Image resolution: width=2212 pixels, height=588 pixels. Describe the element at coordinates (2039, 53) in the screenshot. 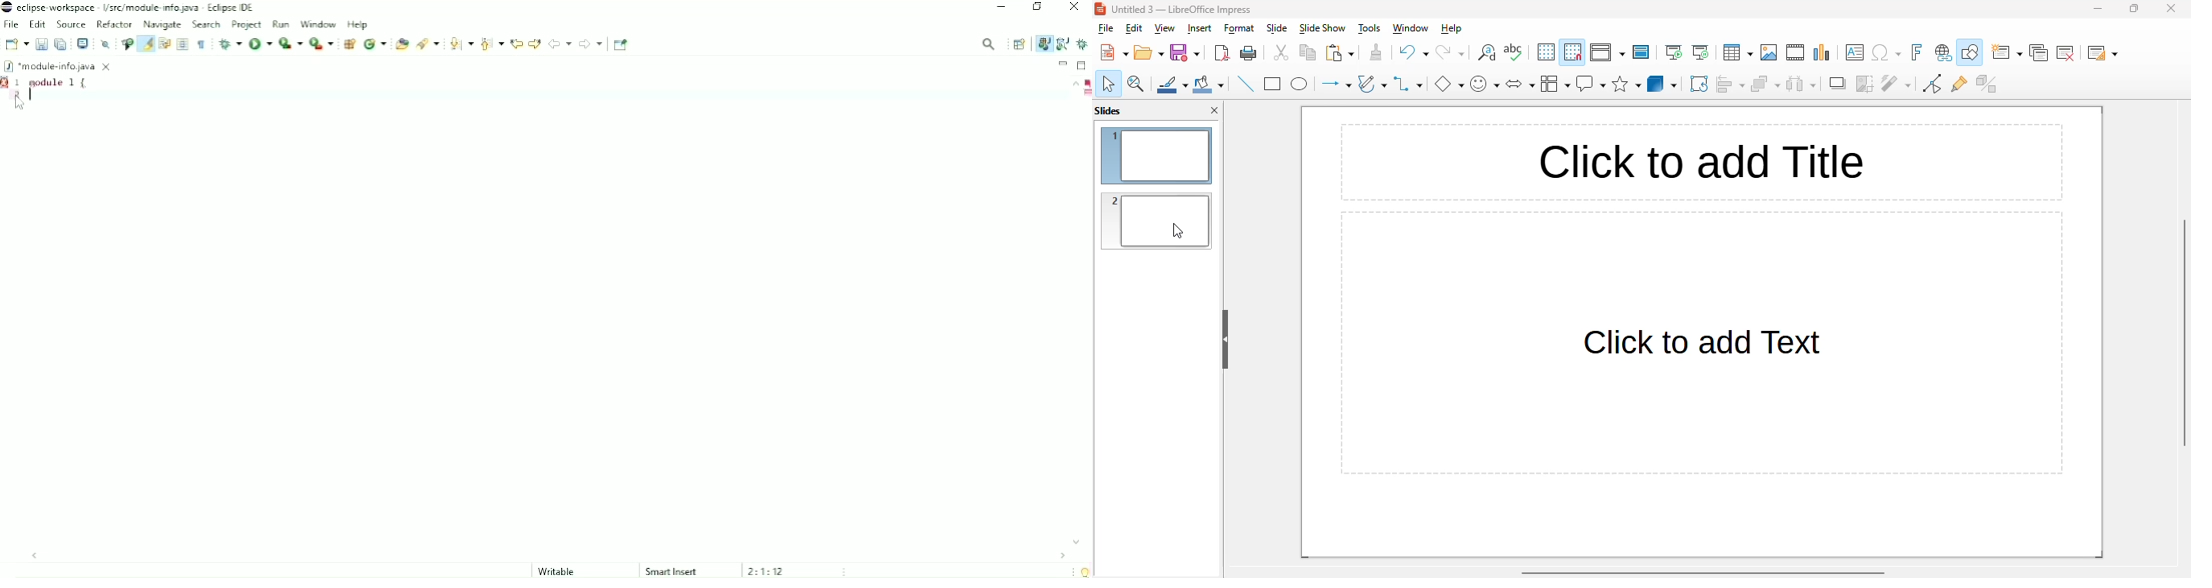

I see `duplicate slide` at that location.